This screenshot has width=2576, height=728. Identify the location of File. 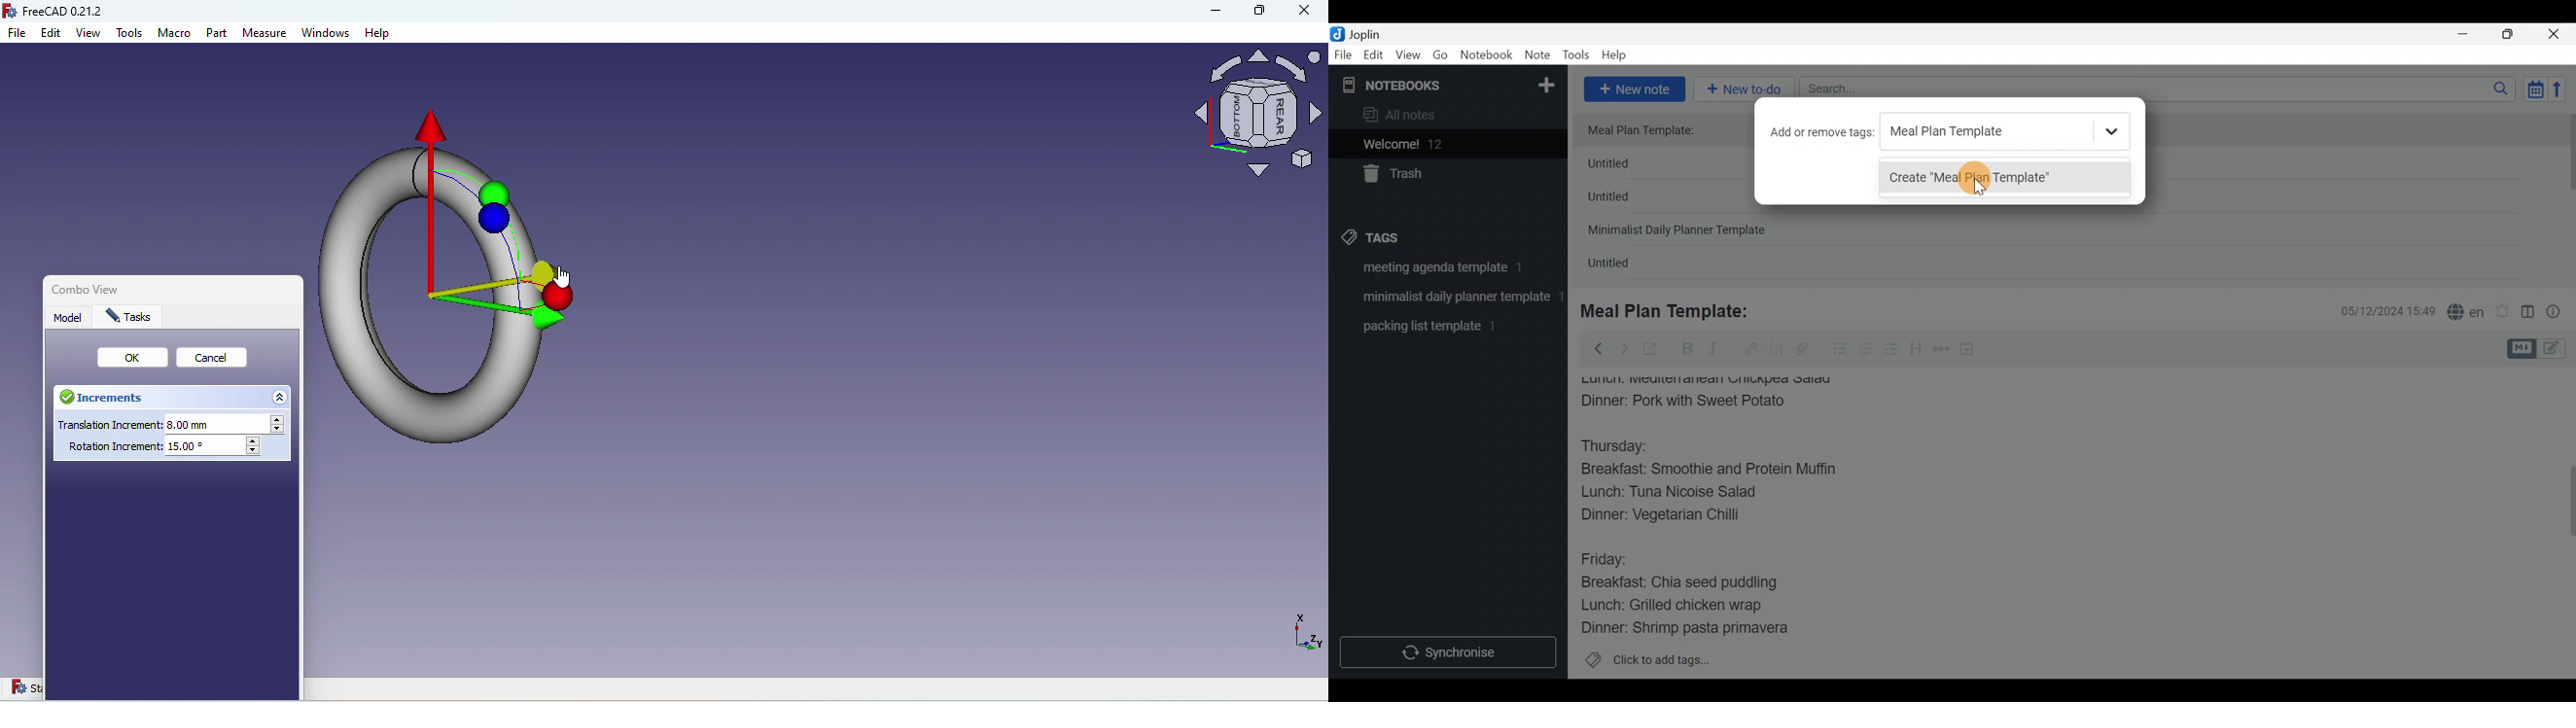
(1344, 55).